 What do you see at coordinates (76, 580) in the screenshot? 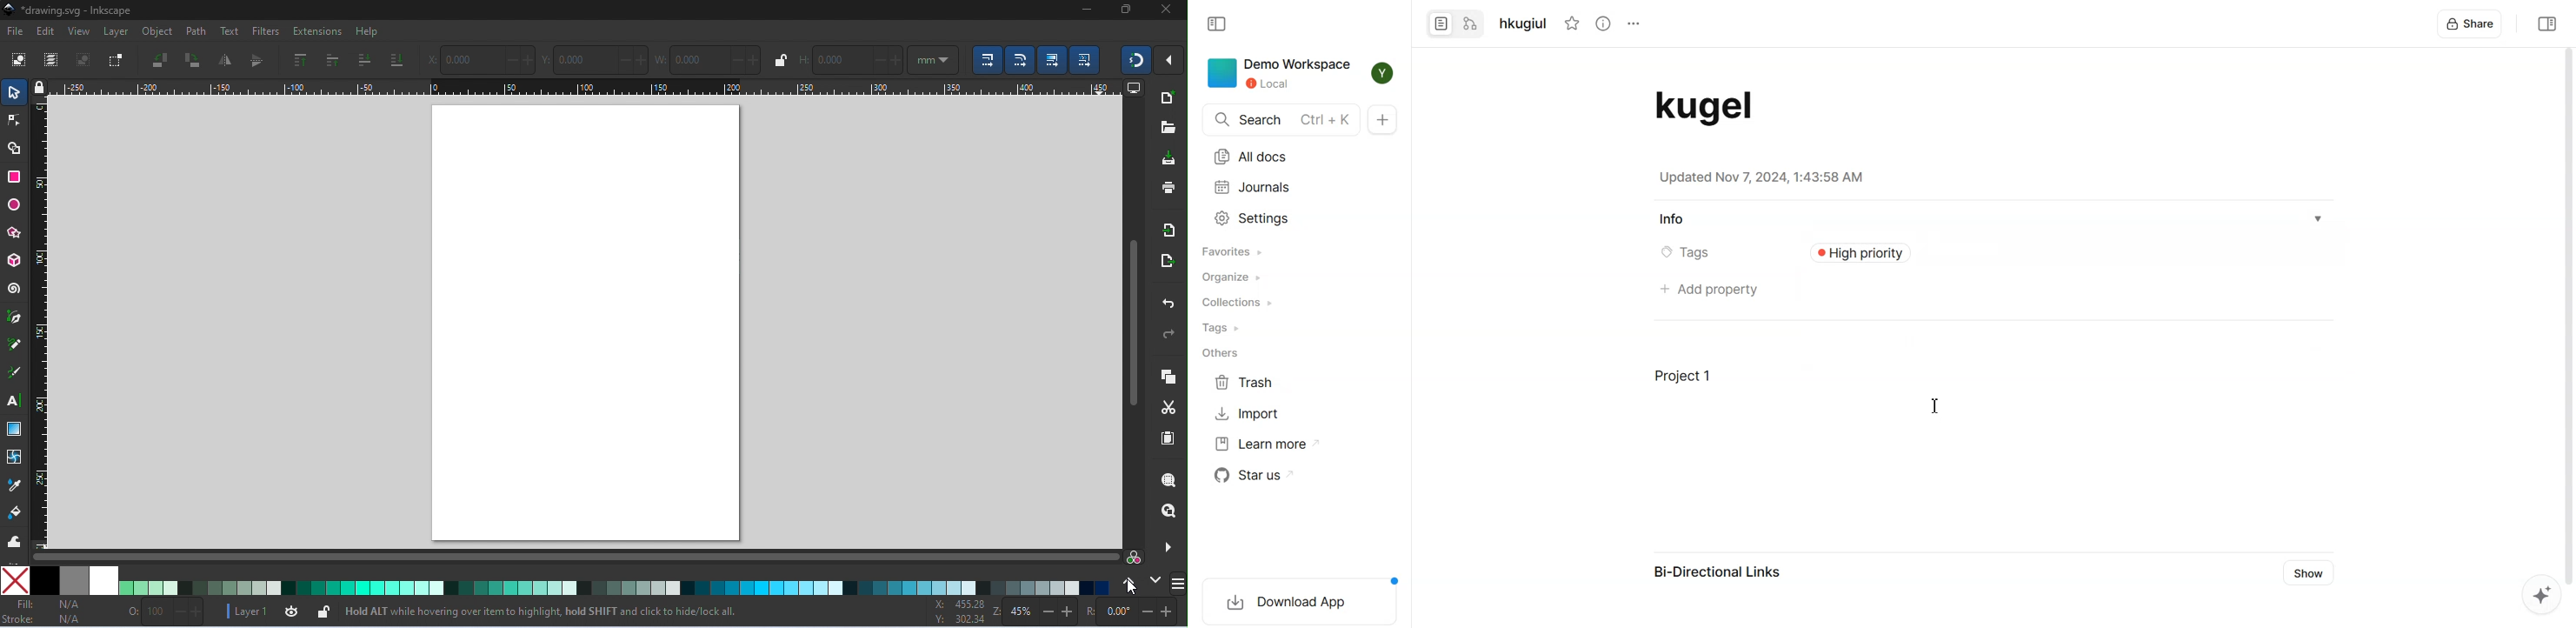
I see `50% gray` at bounding box center [76, 580].